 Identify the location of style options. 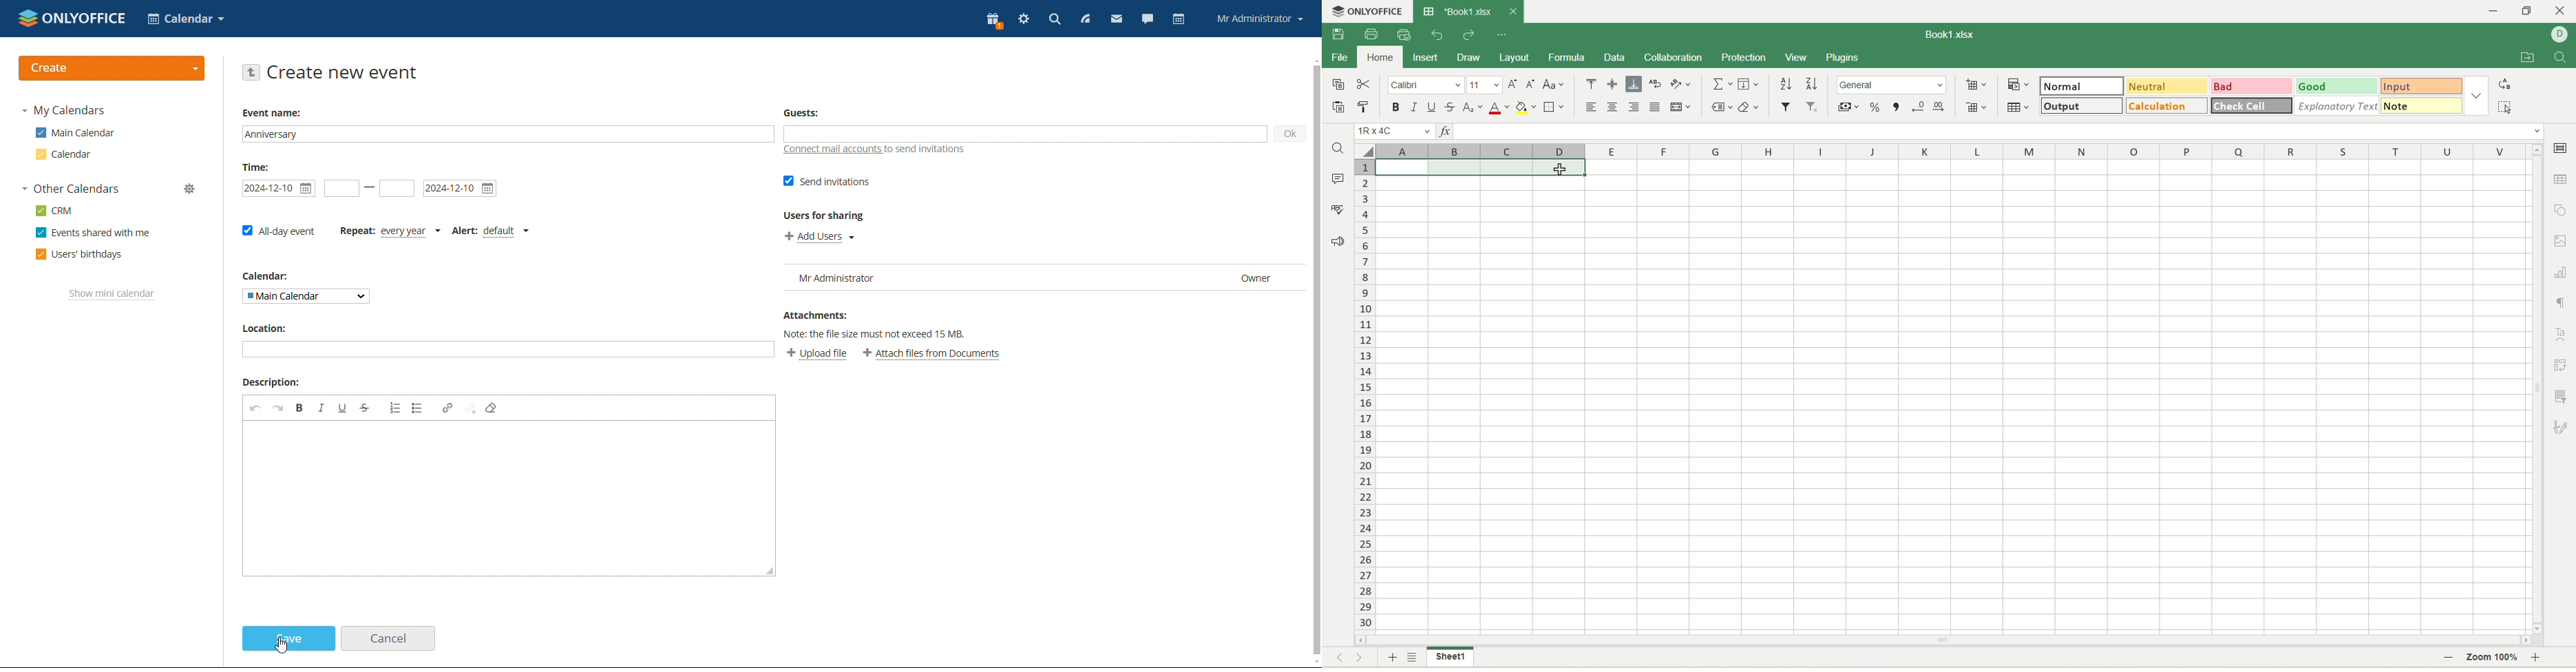
(2475, 95).